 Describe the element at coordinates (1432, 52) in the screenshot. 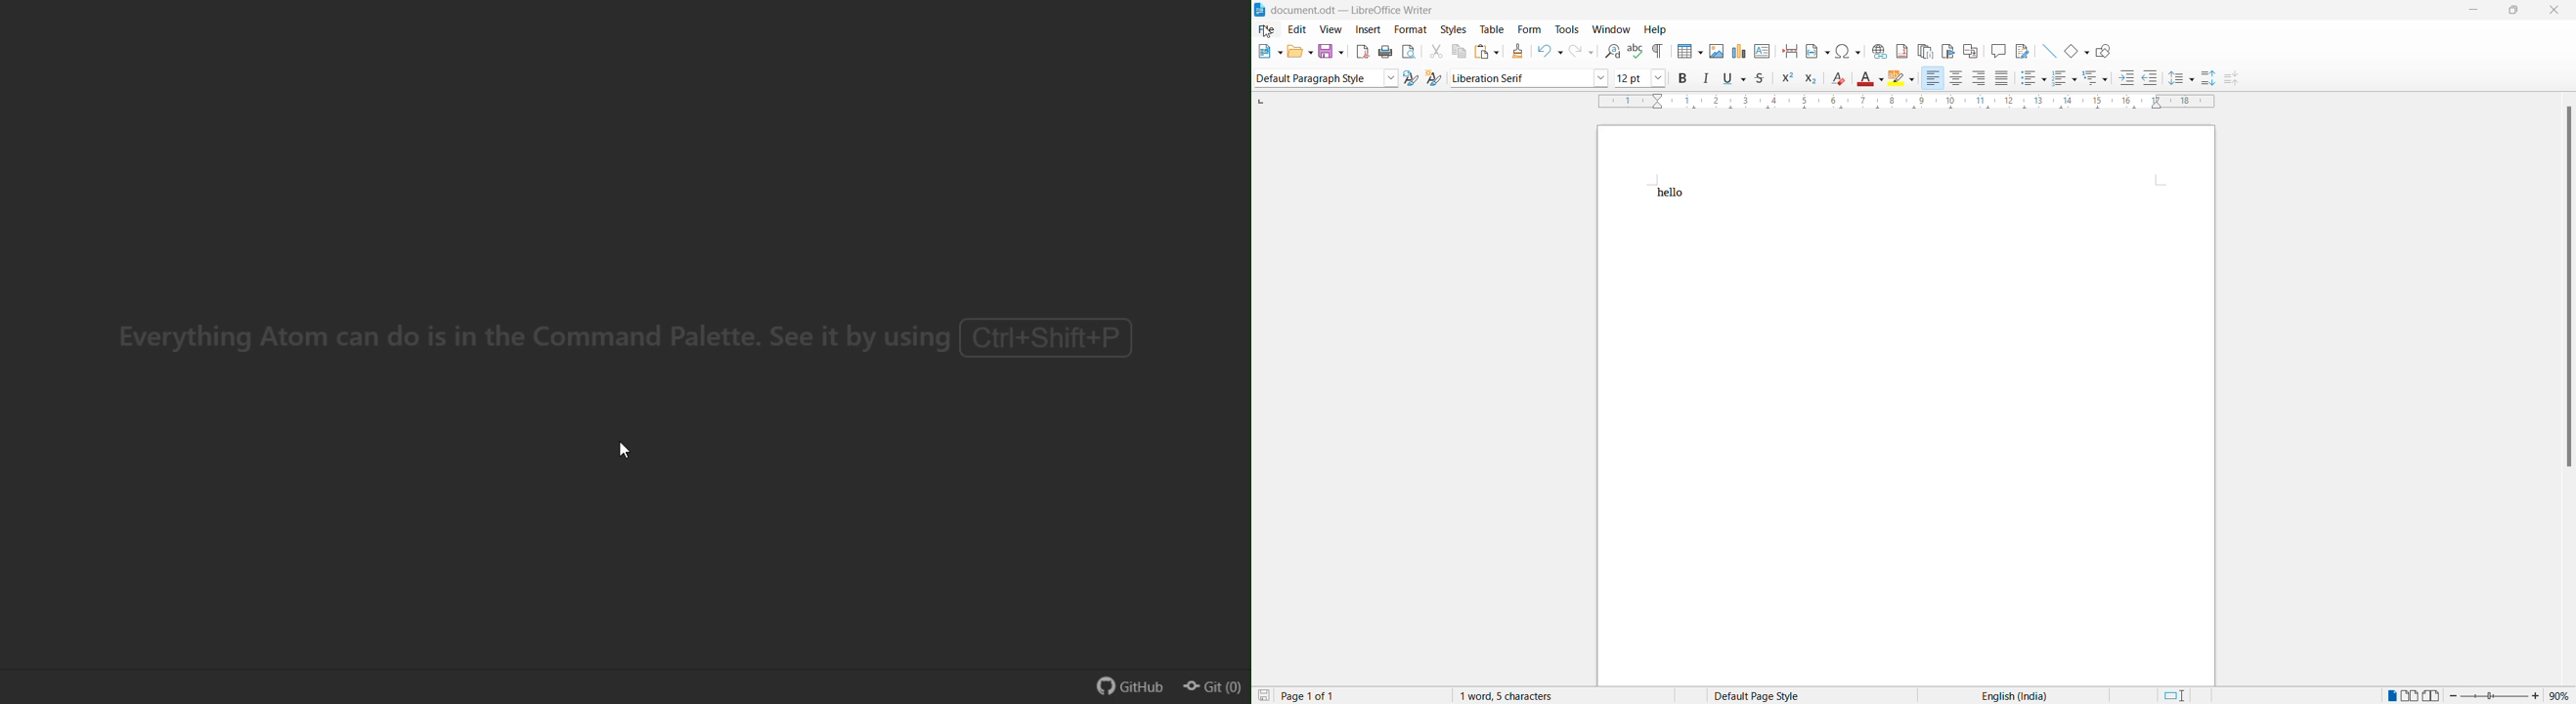

I see `Cut` at that location.